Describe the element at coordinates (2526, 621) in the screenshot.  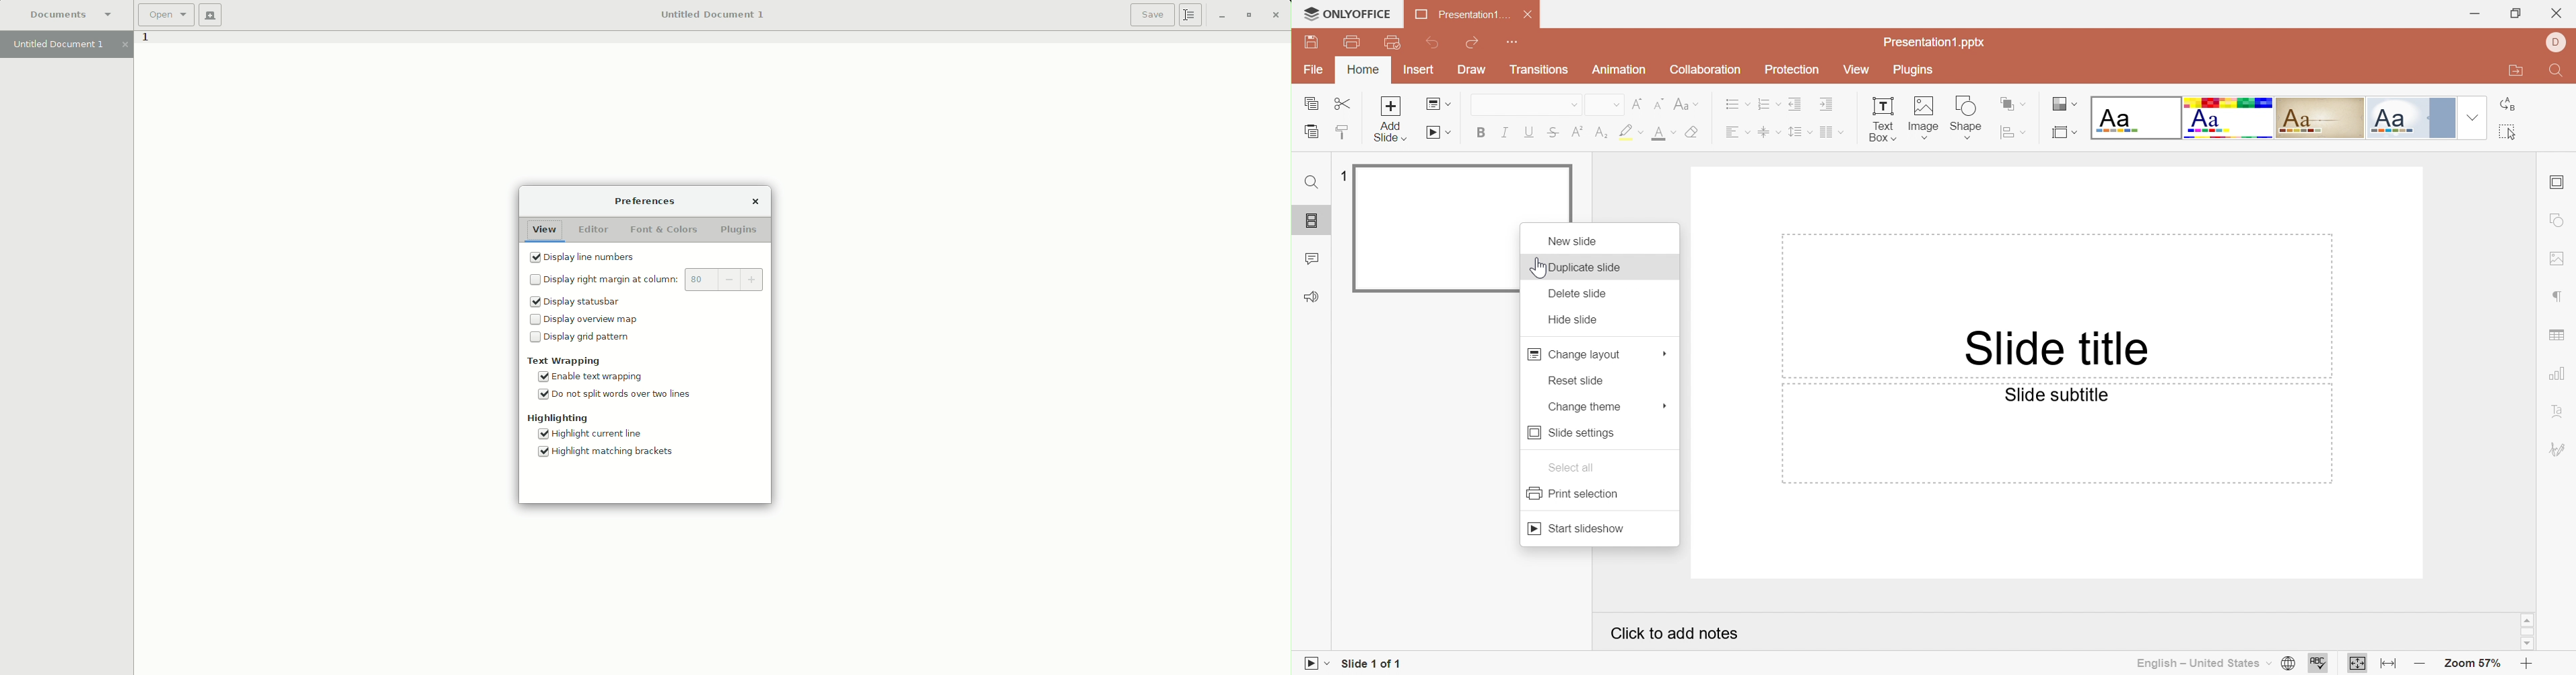
I see `Scroll up` at that location.